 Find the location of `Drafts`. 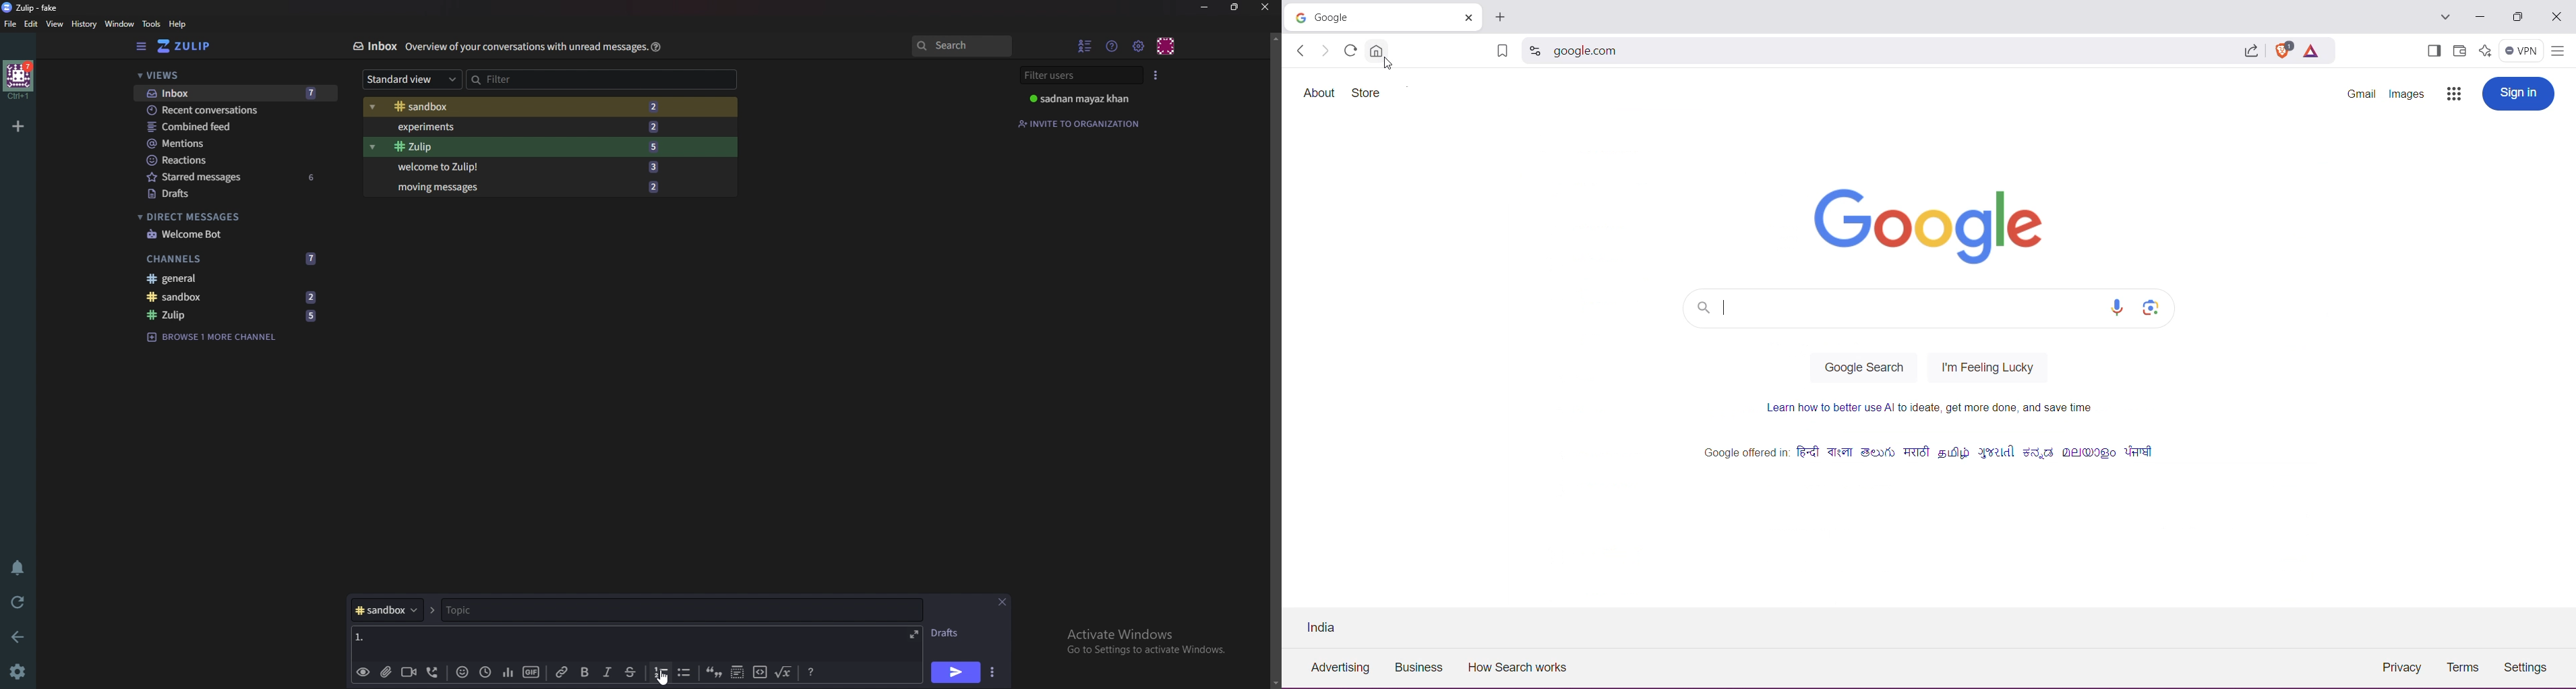

Drafts is located at coordinates (230, 194).